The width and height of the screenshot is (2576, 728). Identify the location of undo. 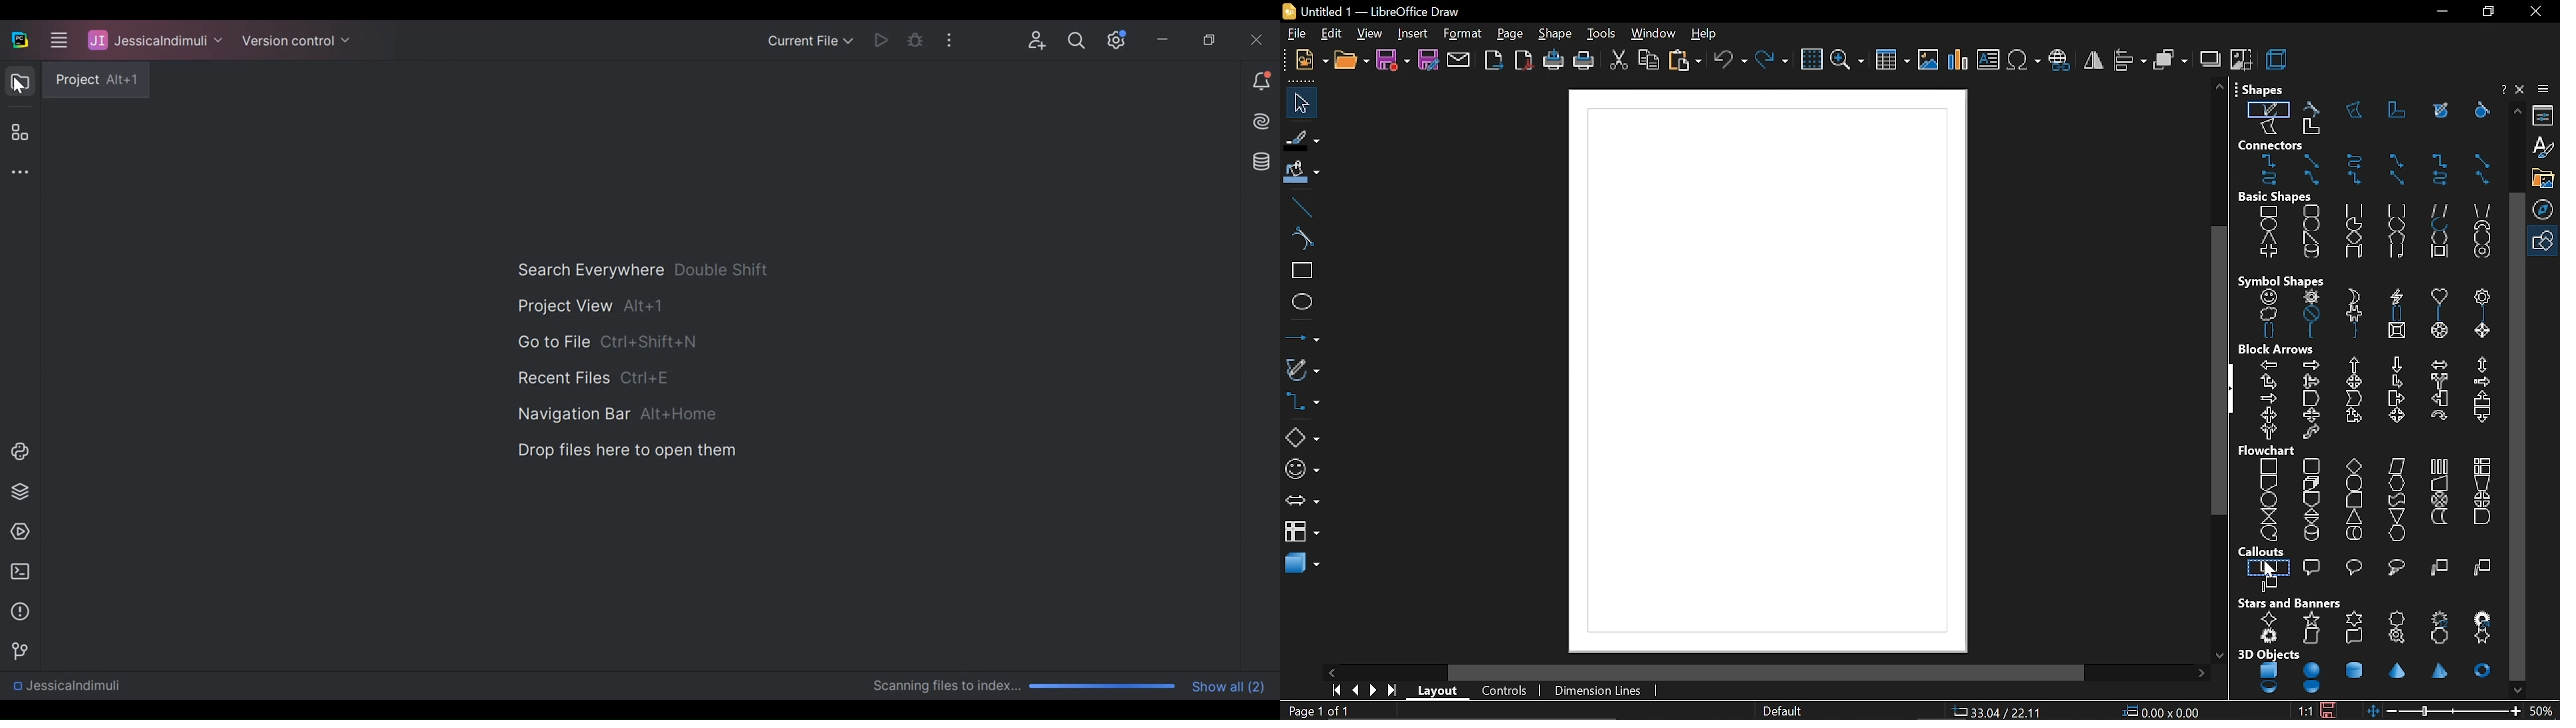
(1730, 61).